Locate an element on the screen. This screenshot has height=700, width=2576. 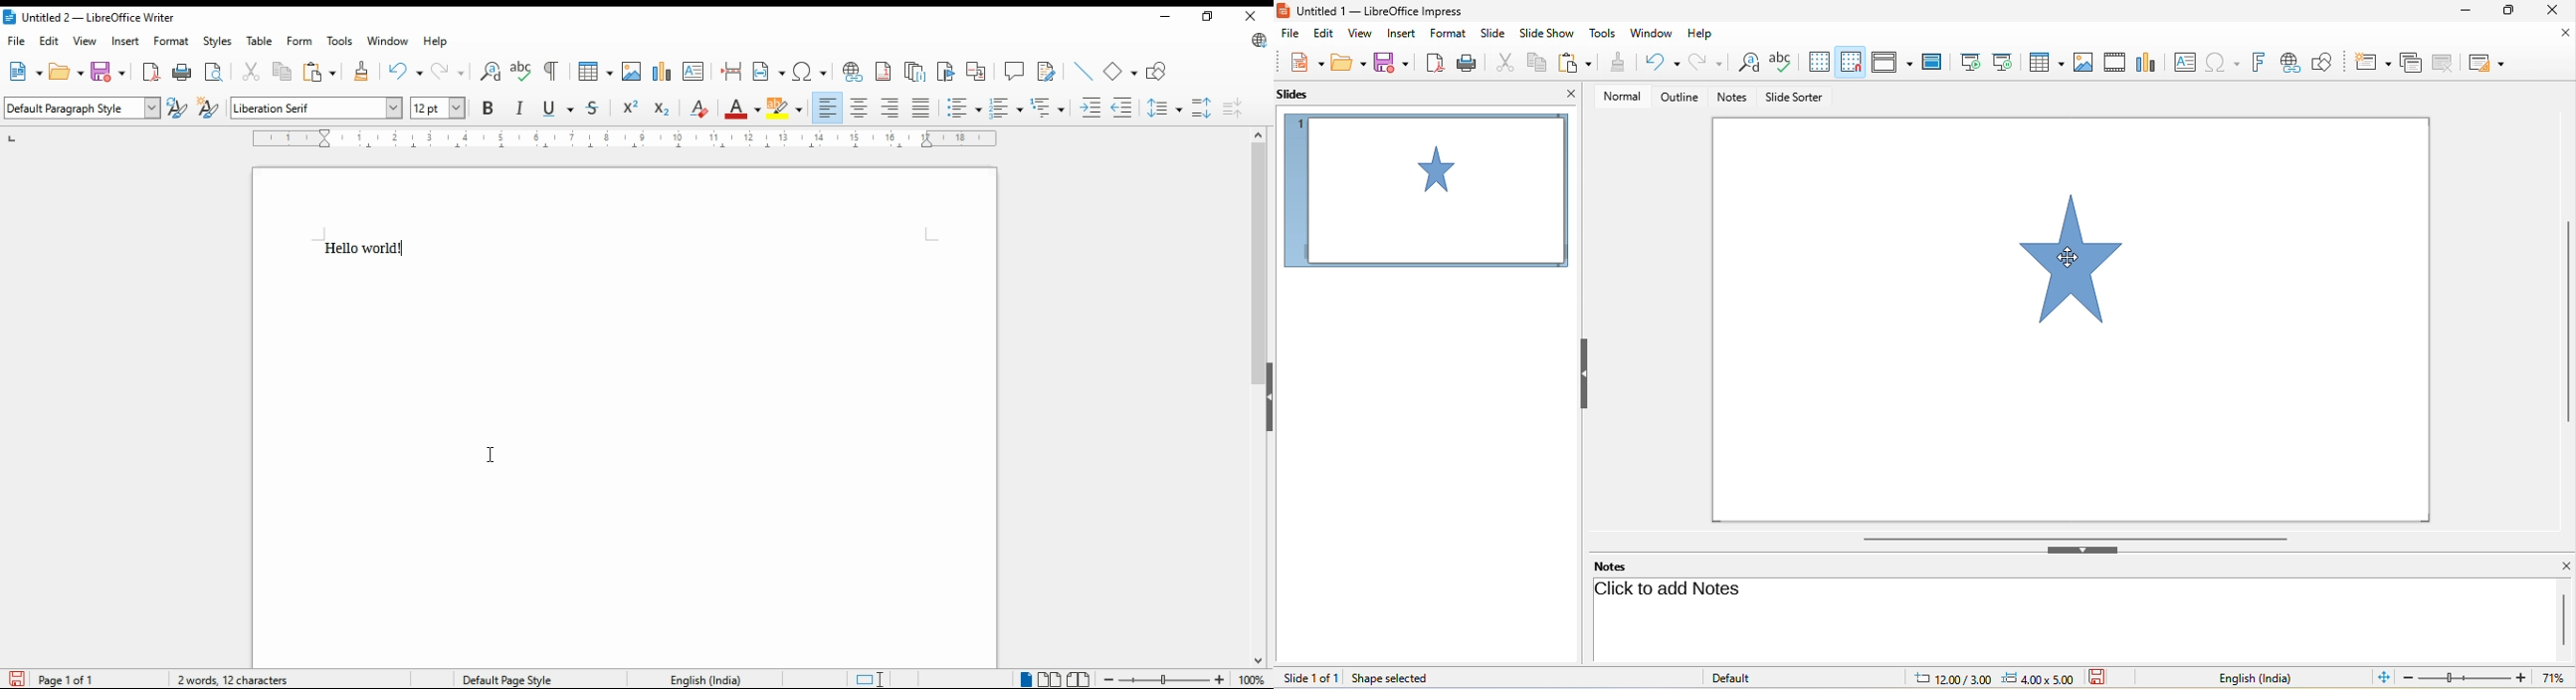
video/audio is located at coordinates (2115, 61).